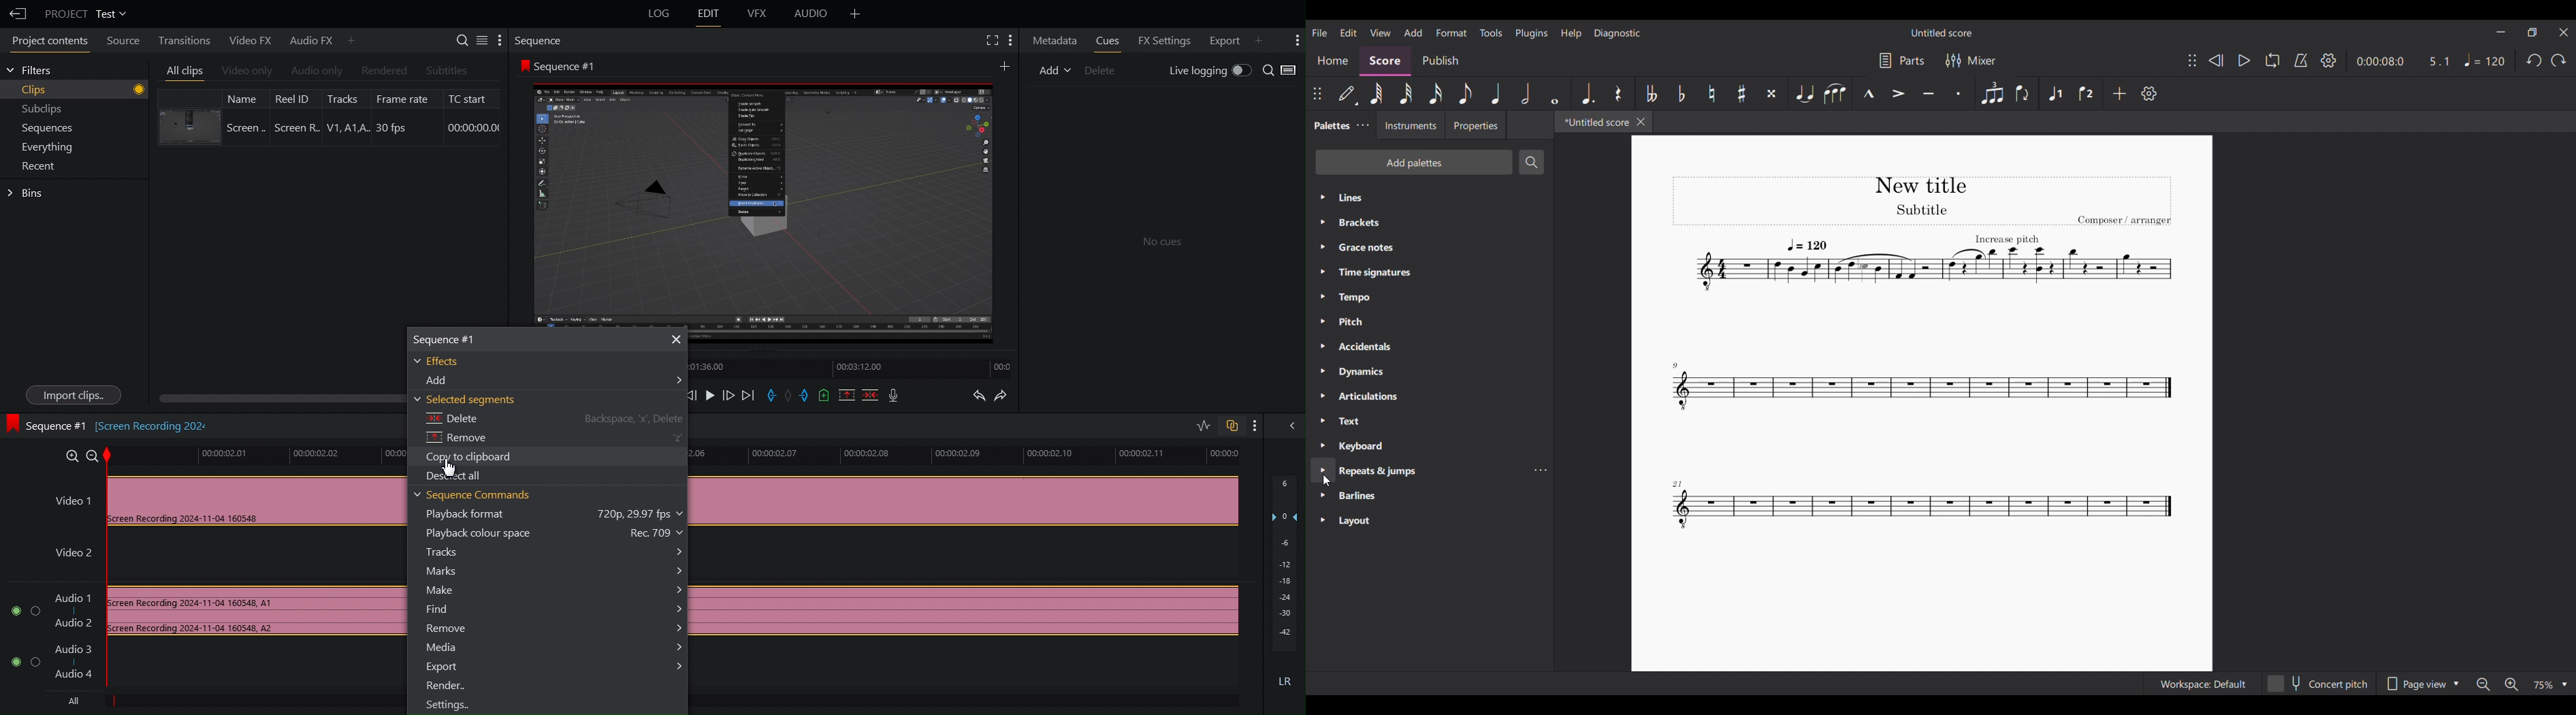 This screenshot has height=728, width=2576. Describe the element at coordinates (1429, 347) in the screenshot. I see `Accidentals` at that location.